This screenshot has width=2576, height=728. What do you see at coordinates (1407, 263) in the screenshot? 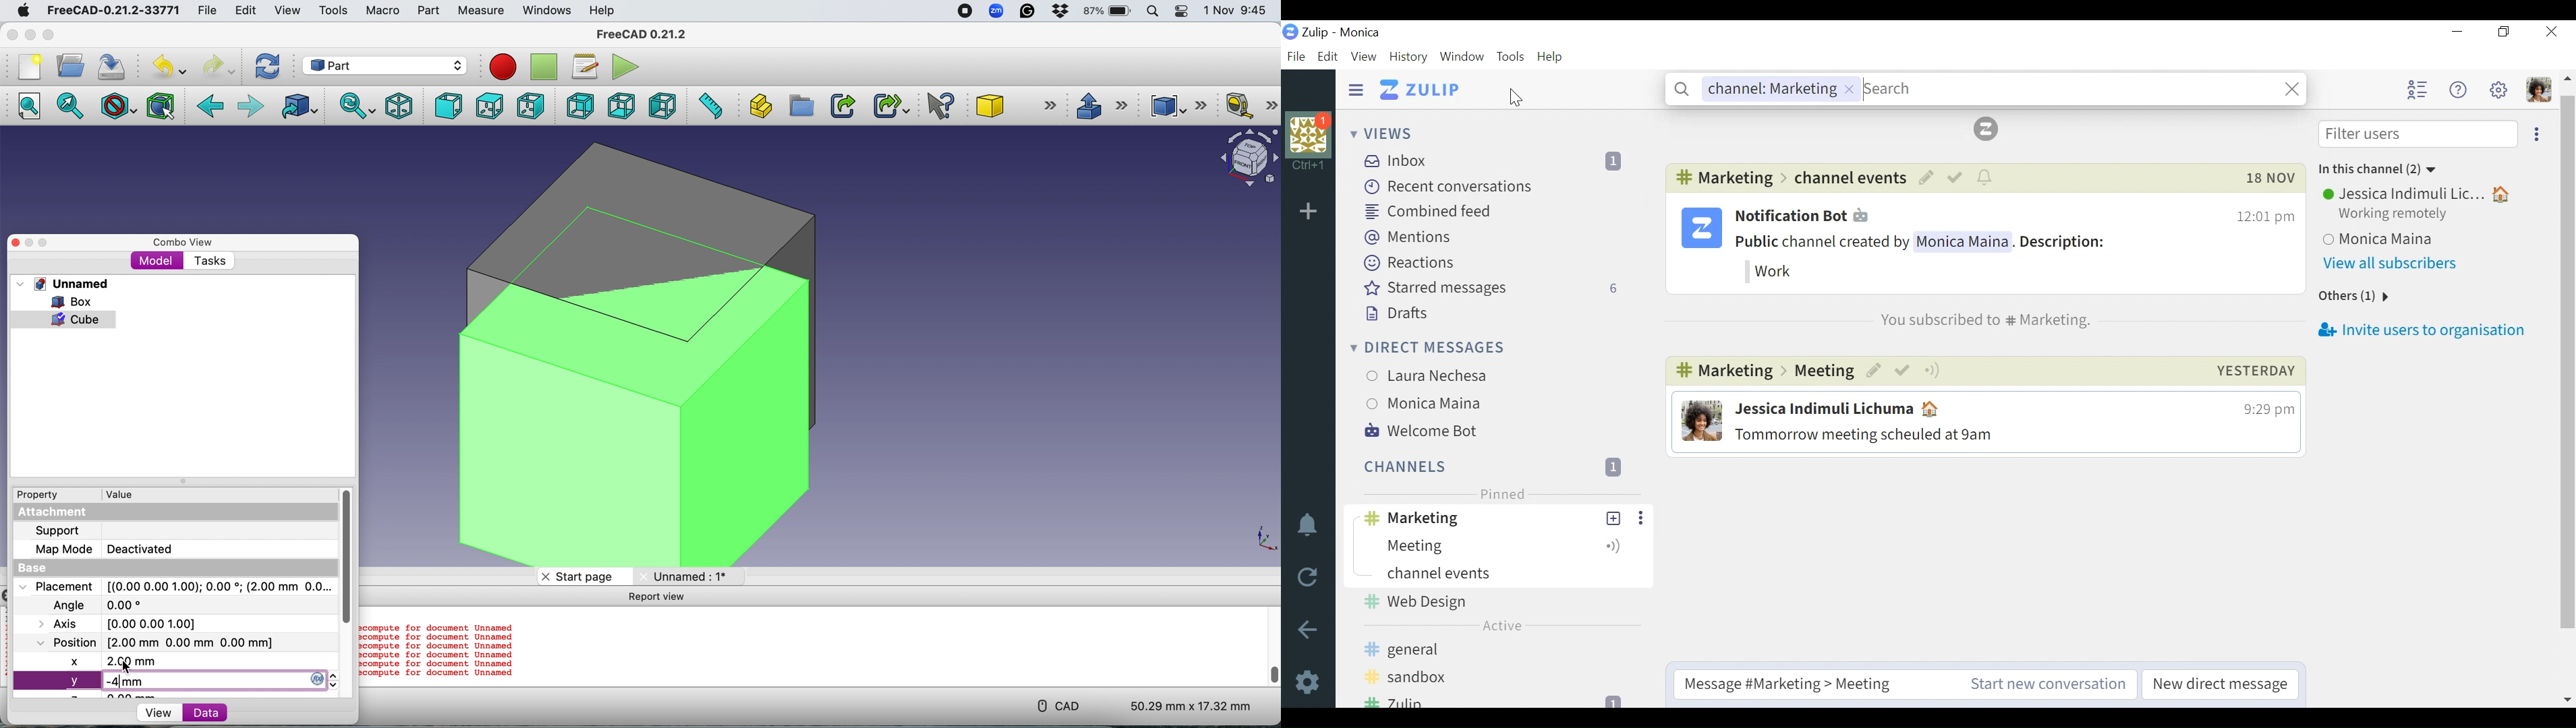
I see `Reactions` at bounding box center [1407, 263].